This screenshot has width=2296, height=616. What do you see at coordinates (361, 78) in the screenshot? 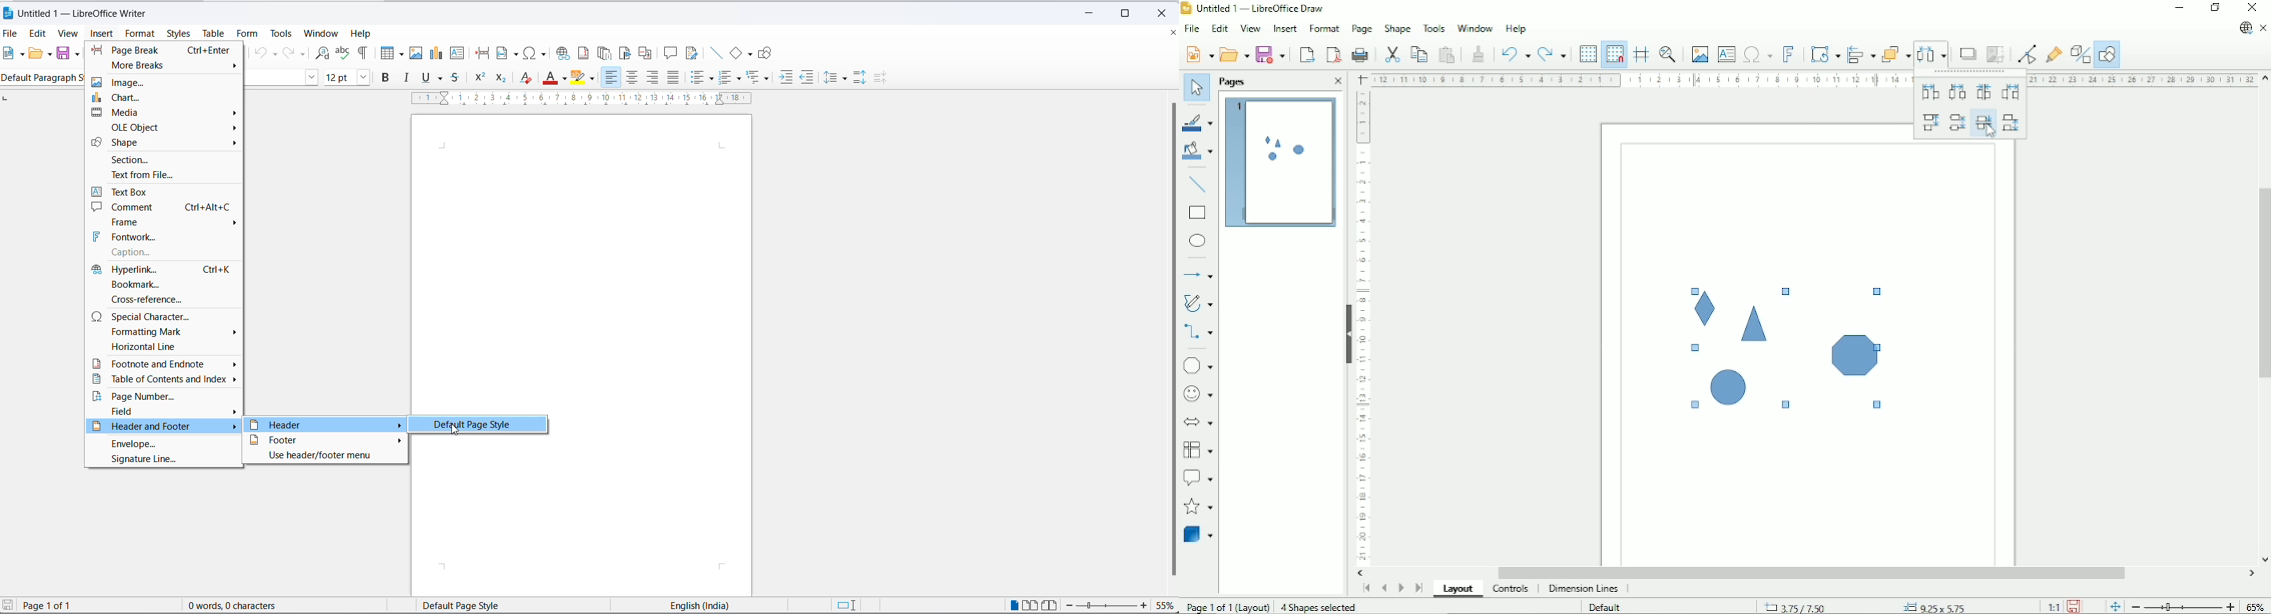
I see `font size options` at bounding box center [361, 78].